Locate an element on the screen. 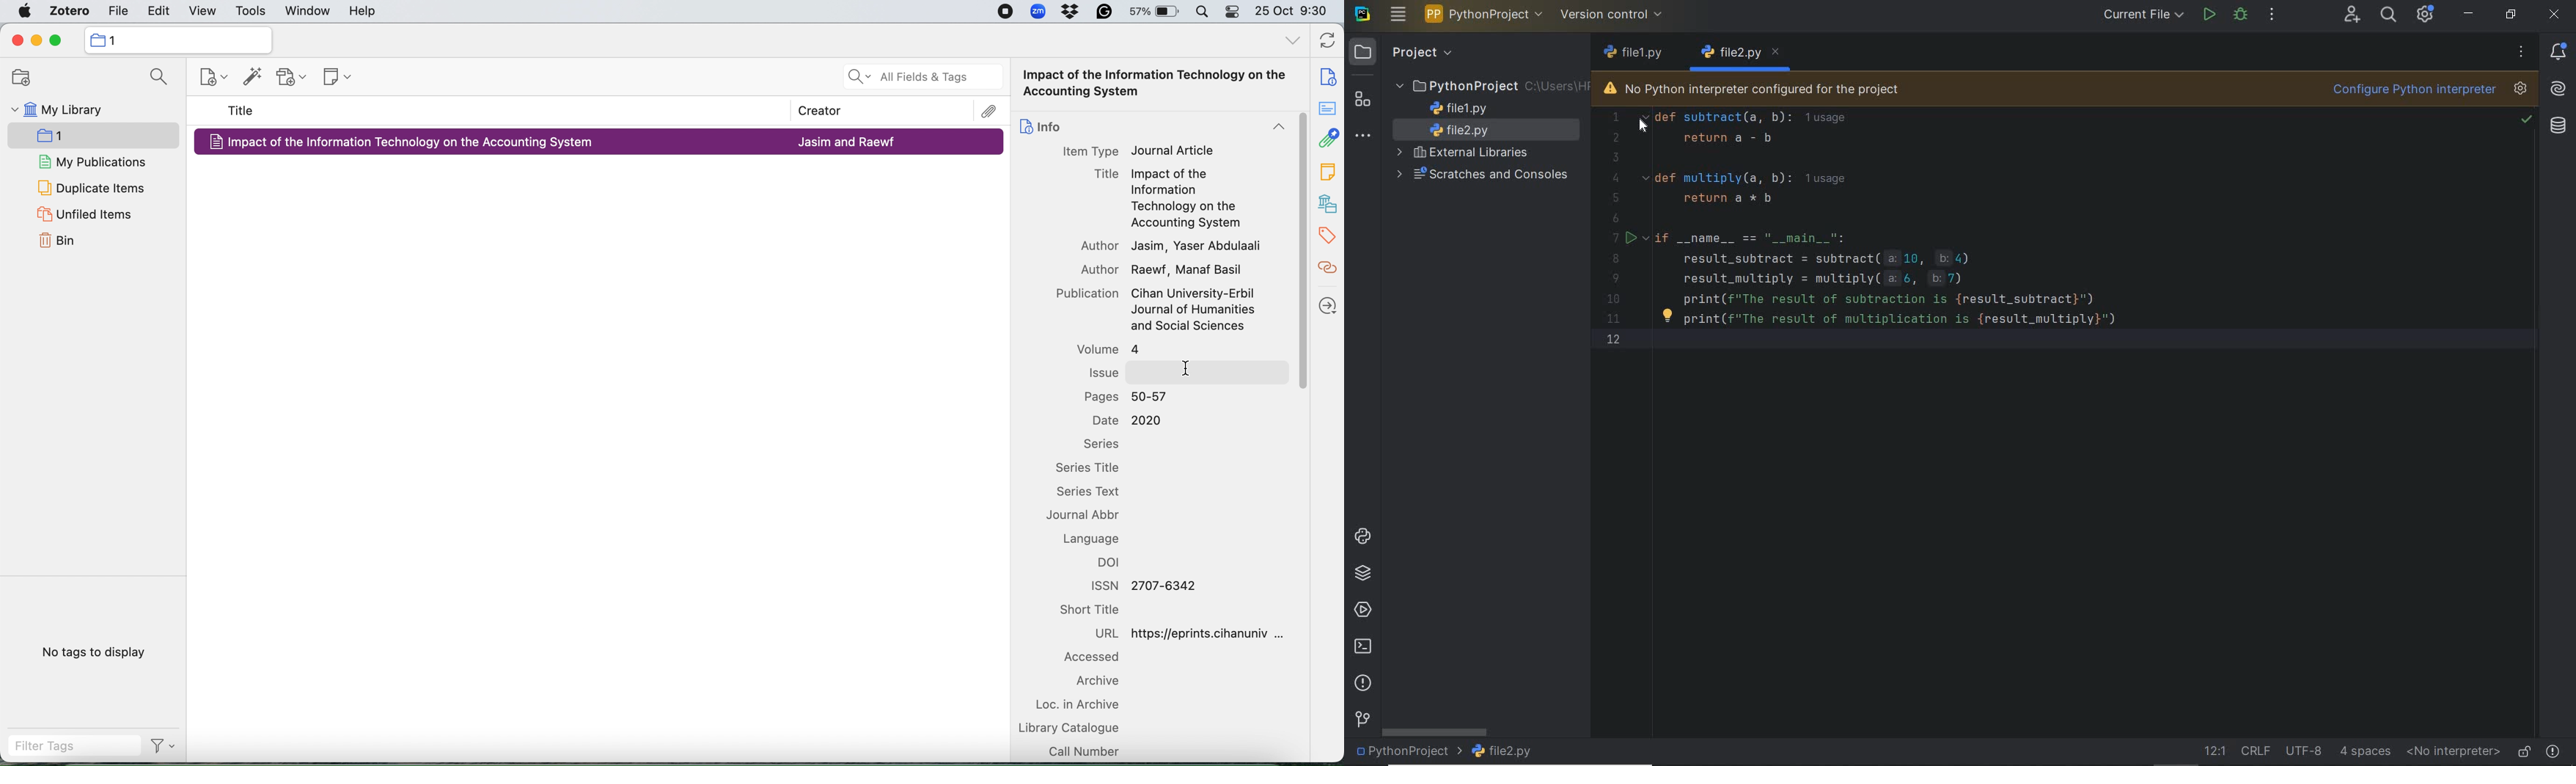 Image resolution: width=2576 pixels, height=784 pixels. list all tabs is located at coordinates (1289, 42).